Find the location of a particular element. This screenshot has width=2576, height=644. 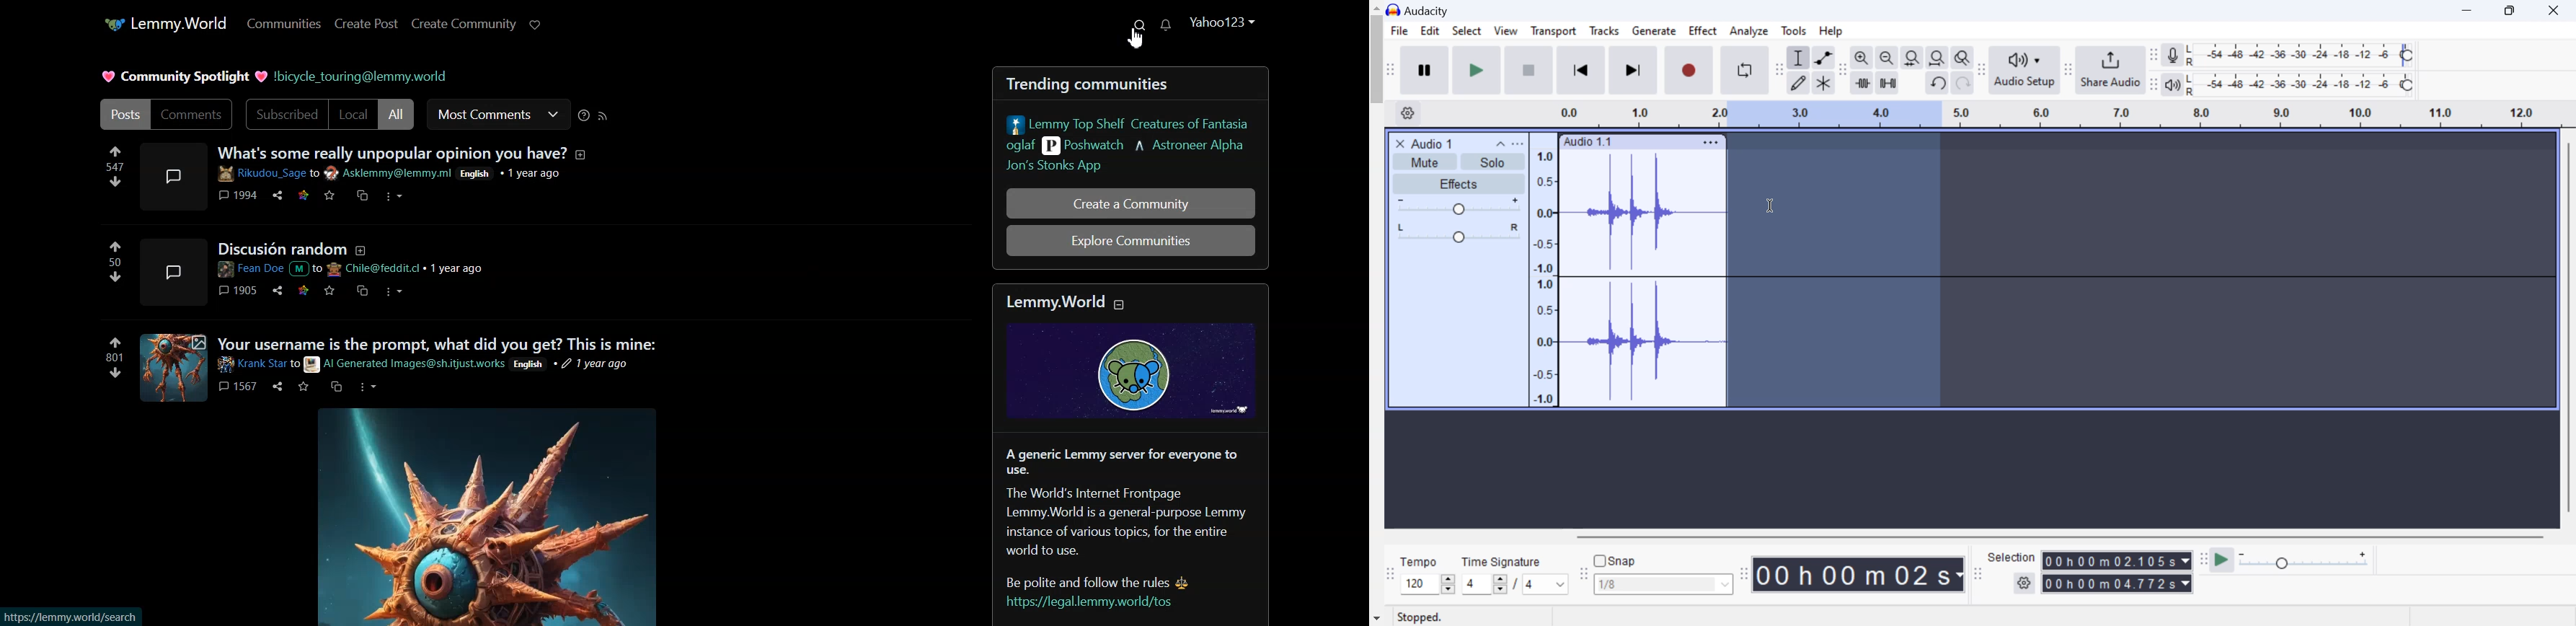

oglaf is located at coordinates (1018, 146).